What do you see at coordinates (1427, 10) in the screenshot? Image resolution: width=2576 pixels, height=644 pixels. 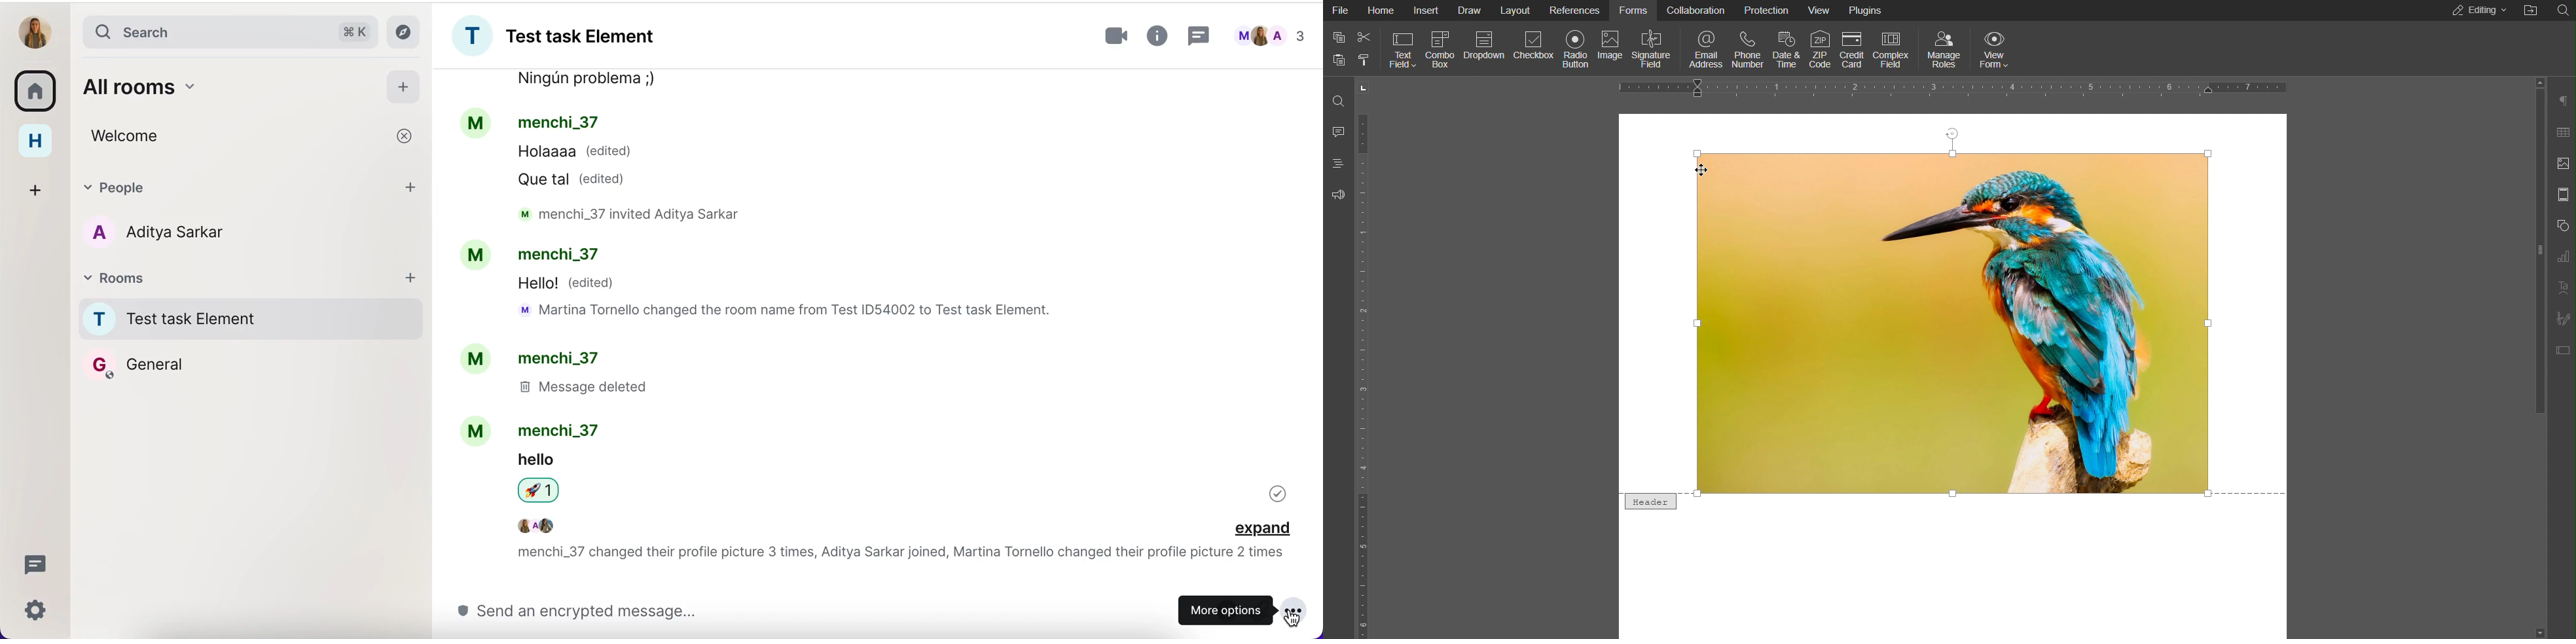 I see `Insert` at bounding box center [1427, 10].